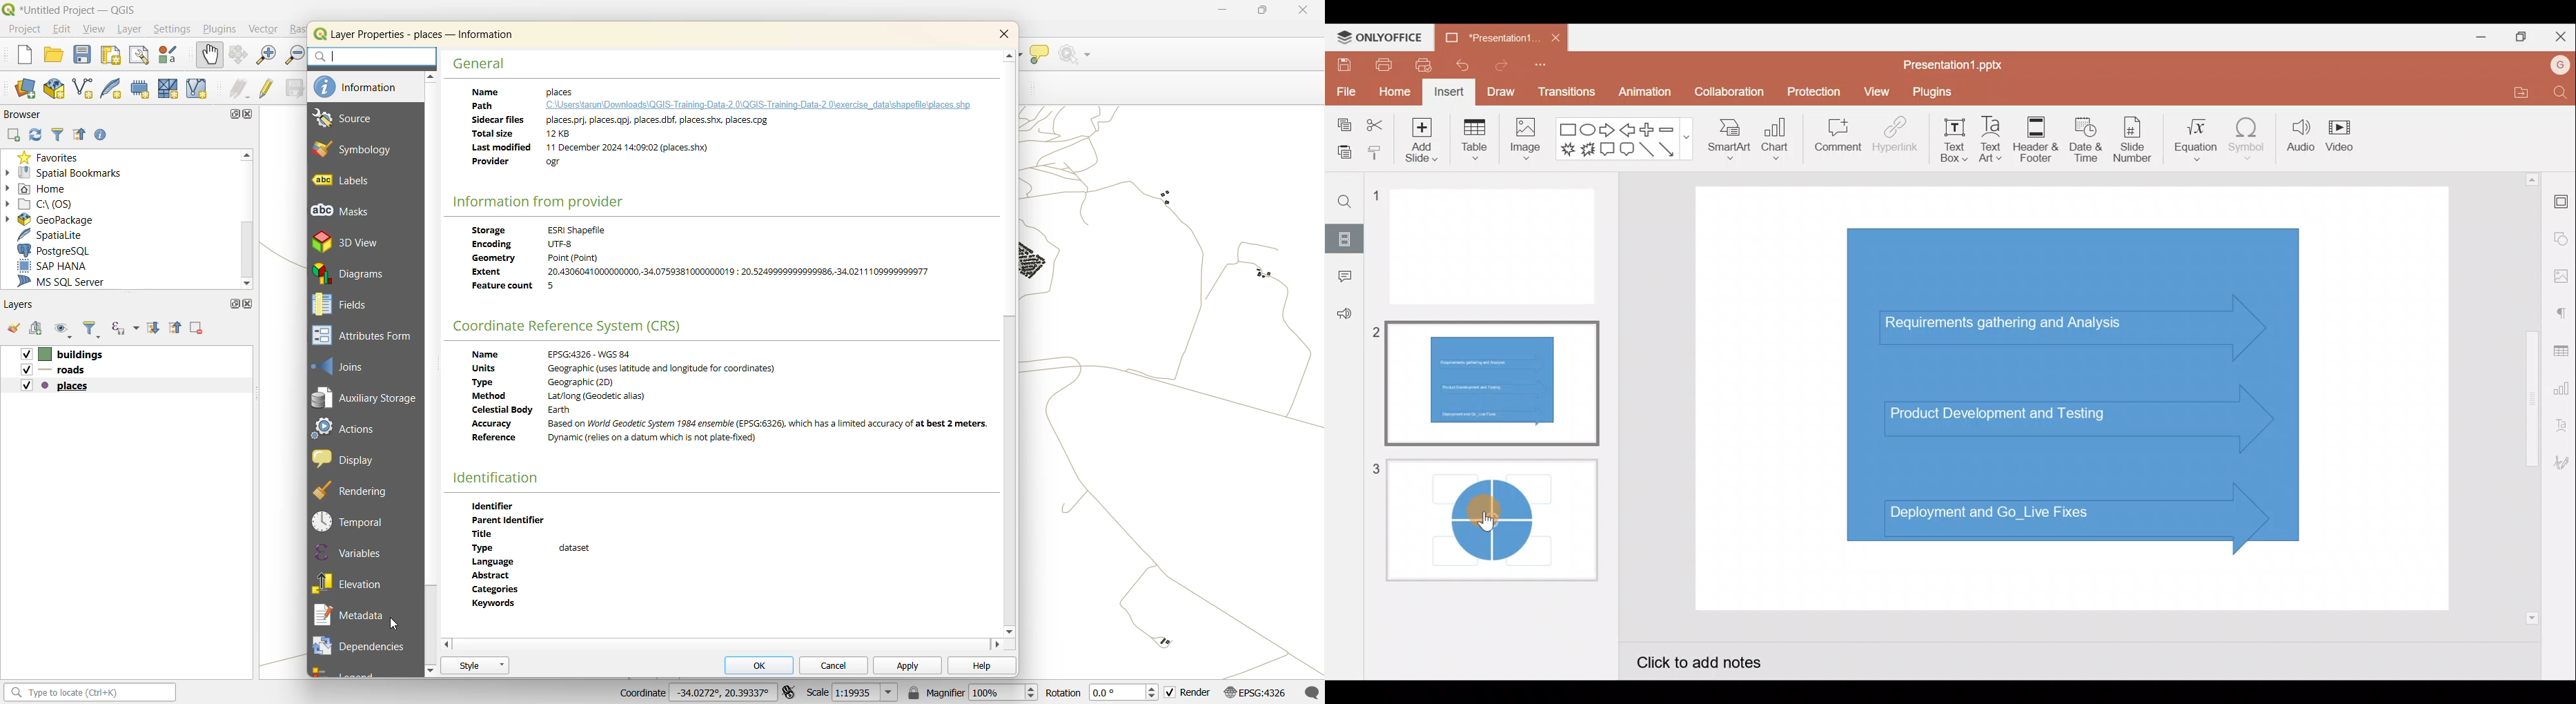 The height and width of the screenshot is (728, 2576). Describe the element at coordinates (1670, 149) in the screenshot. I see `Arrow` at that location.